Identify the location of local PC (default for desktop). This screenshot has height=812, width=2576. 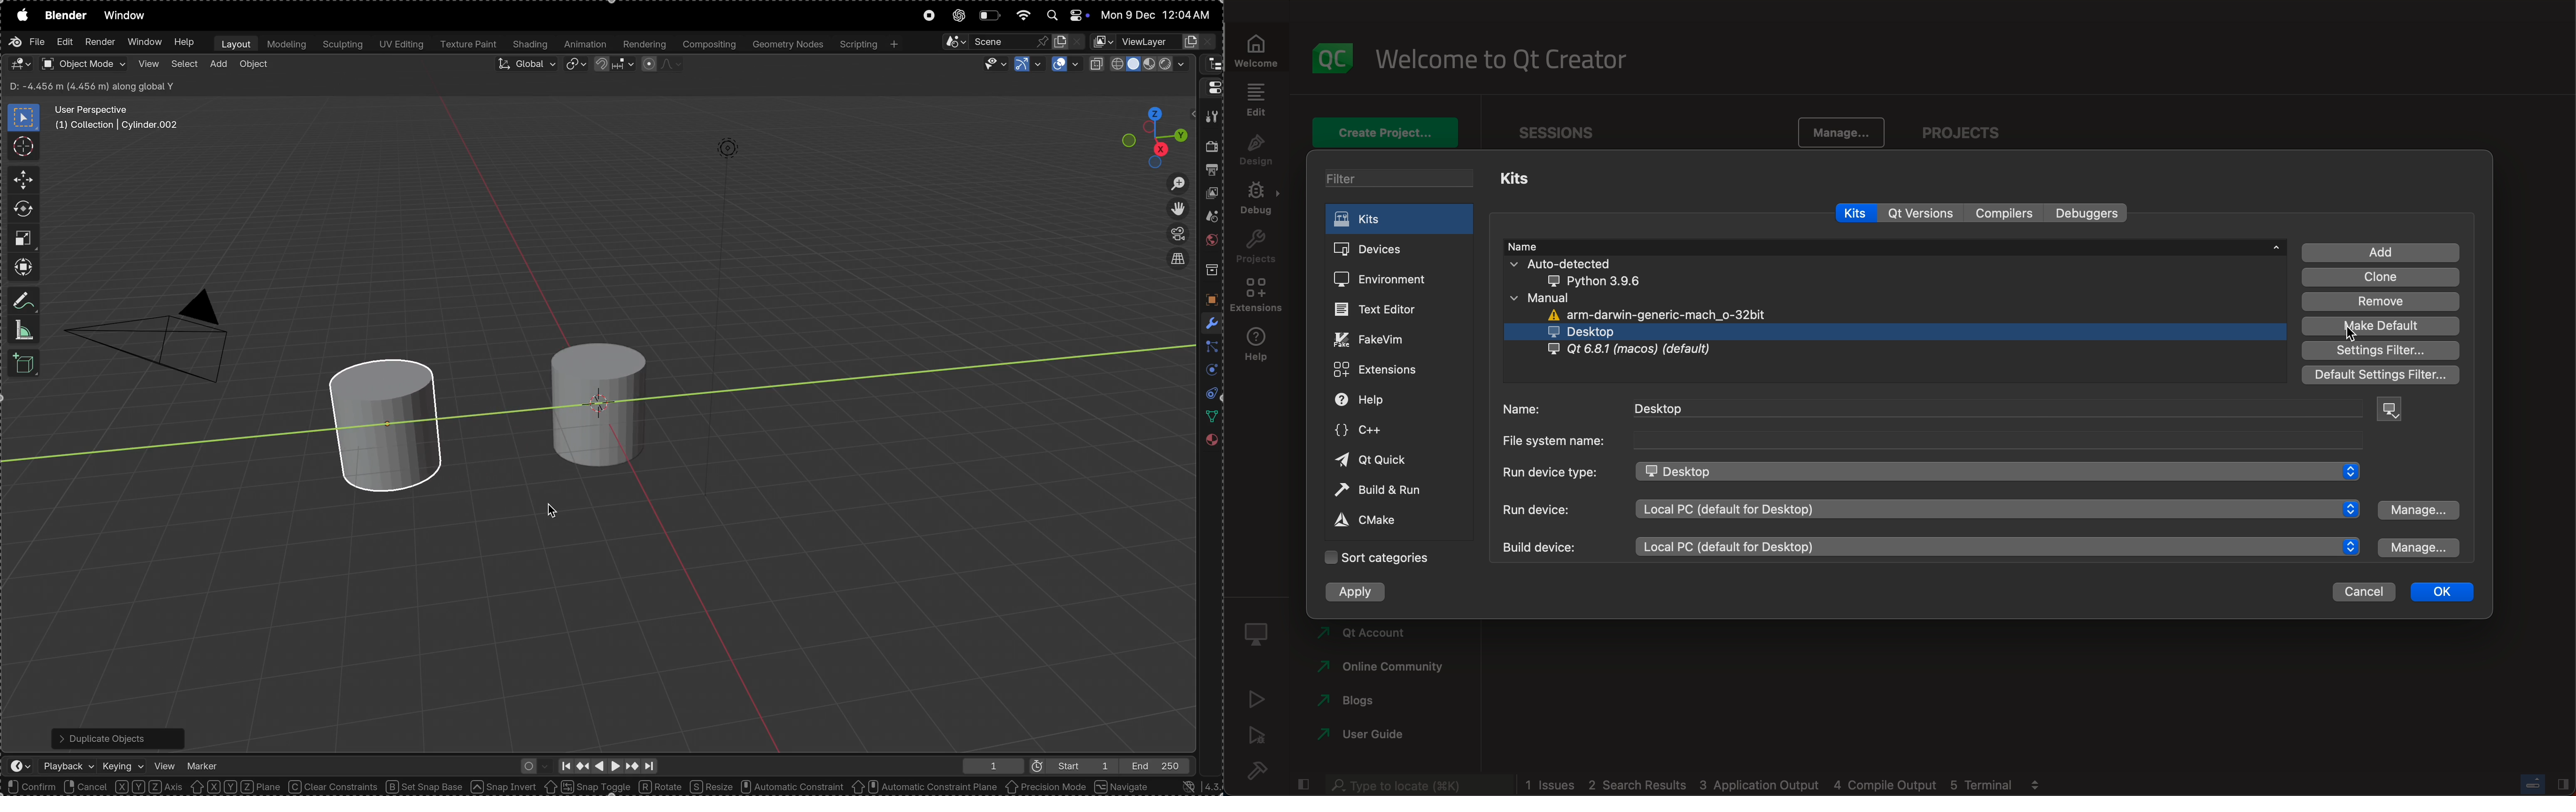
(1993, 544).